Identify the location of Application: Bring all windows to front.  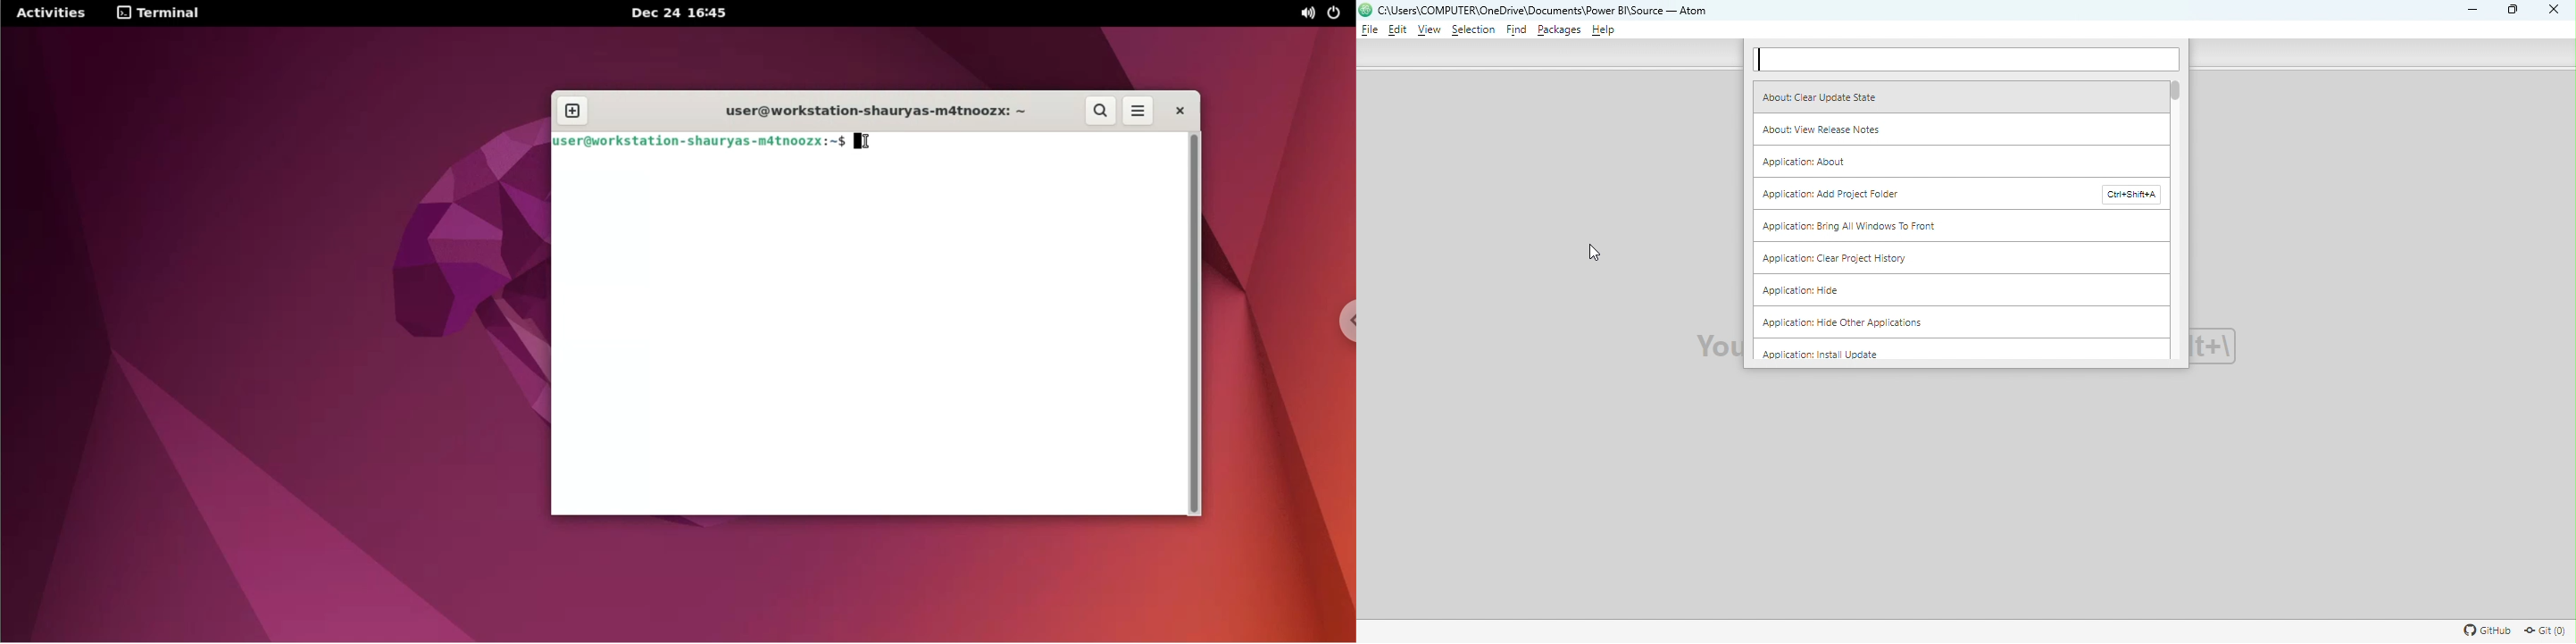
(1956, 228).